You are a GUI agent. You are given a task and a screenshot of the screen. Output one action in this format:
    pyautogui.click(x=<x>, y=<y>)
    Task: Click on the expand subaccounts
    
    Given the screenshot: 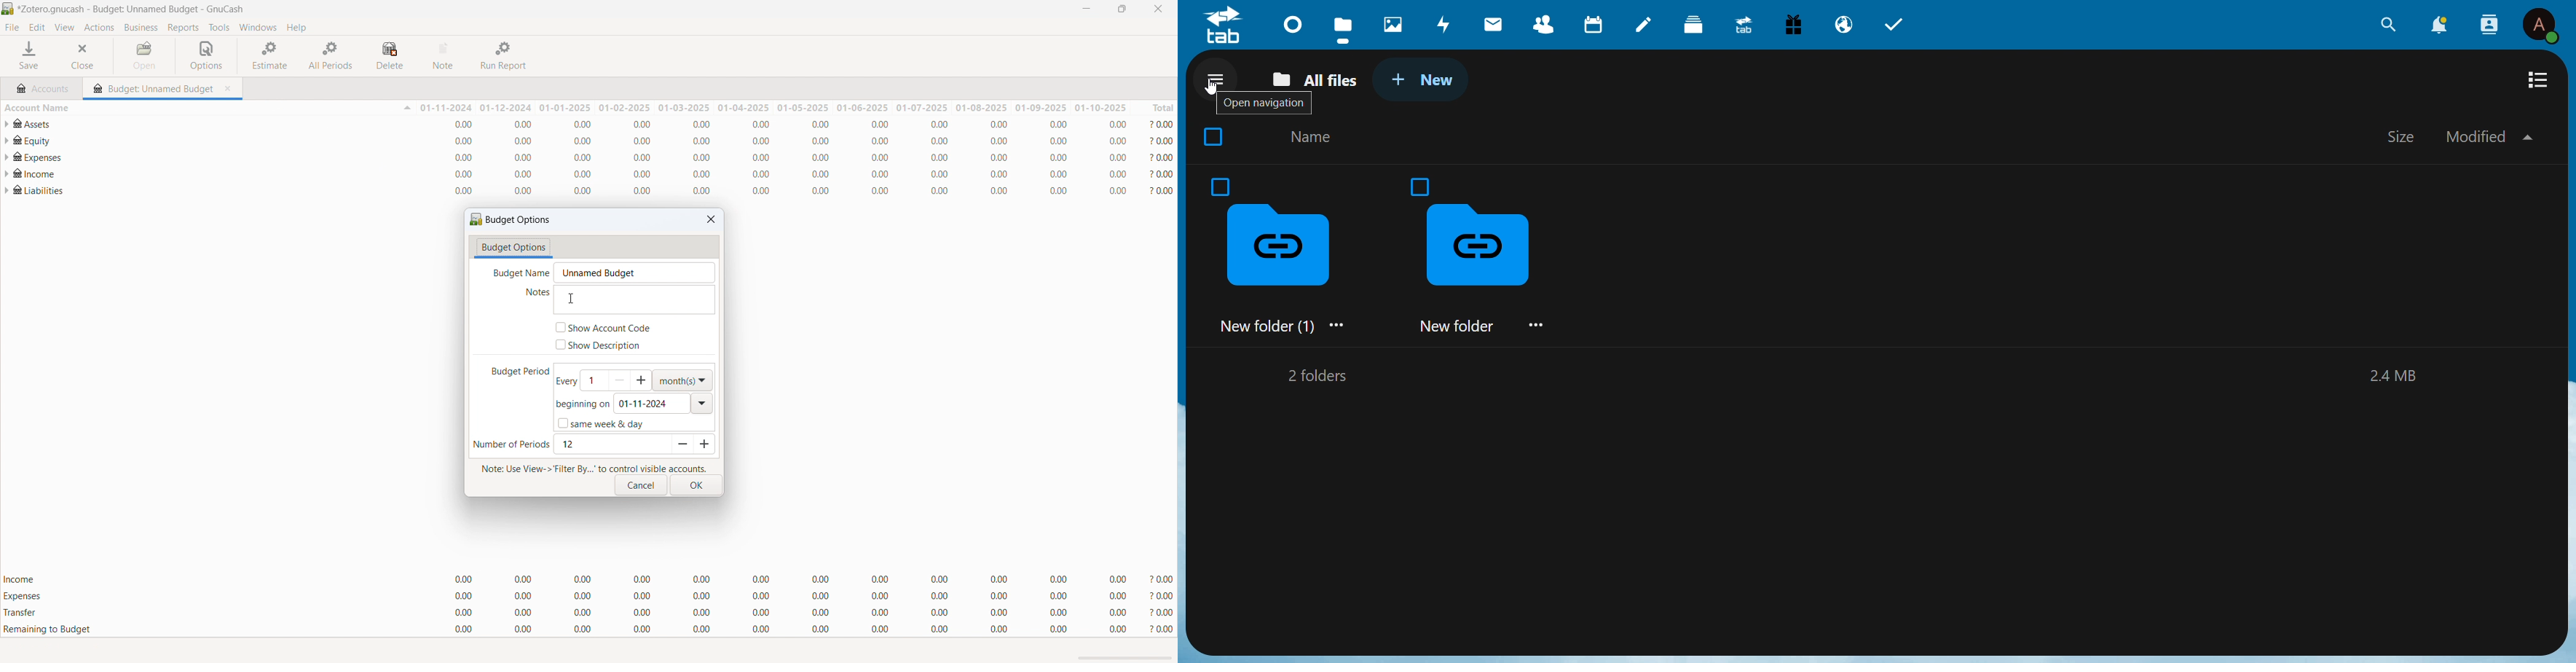 What is the action you would take?
    pyautogui.click(x=7, y=124)
    